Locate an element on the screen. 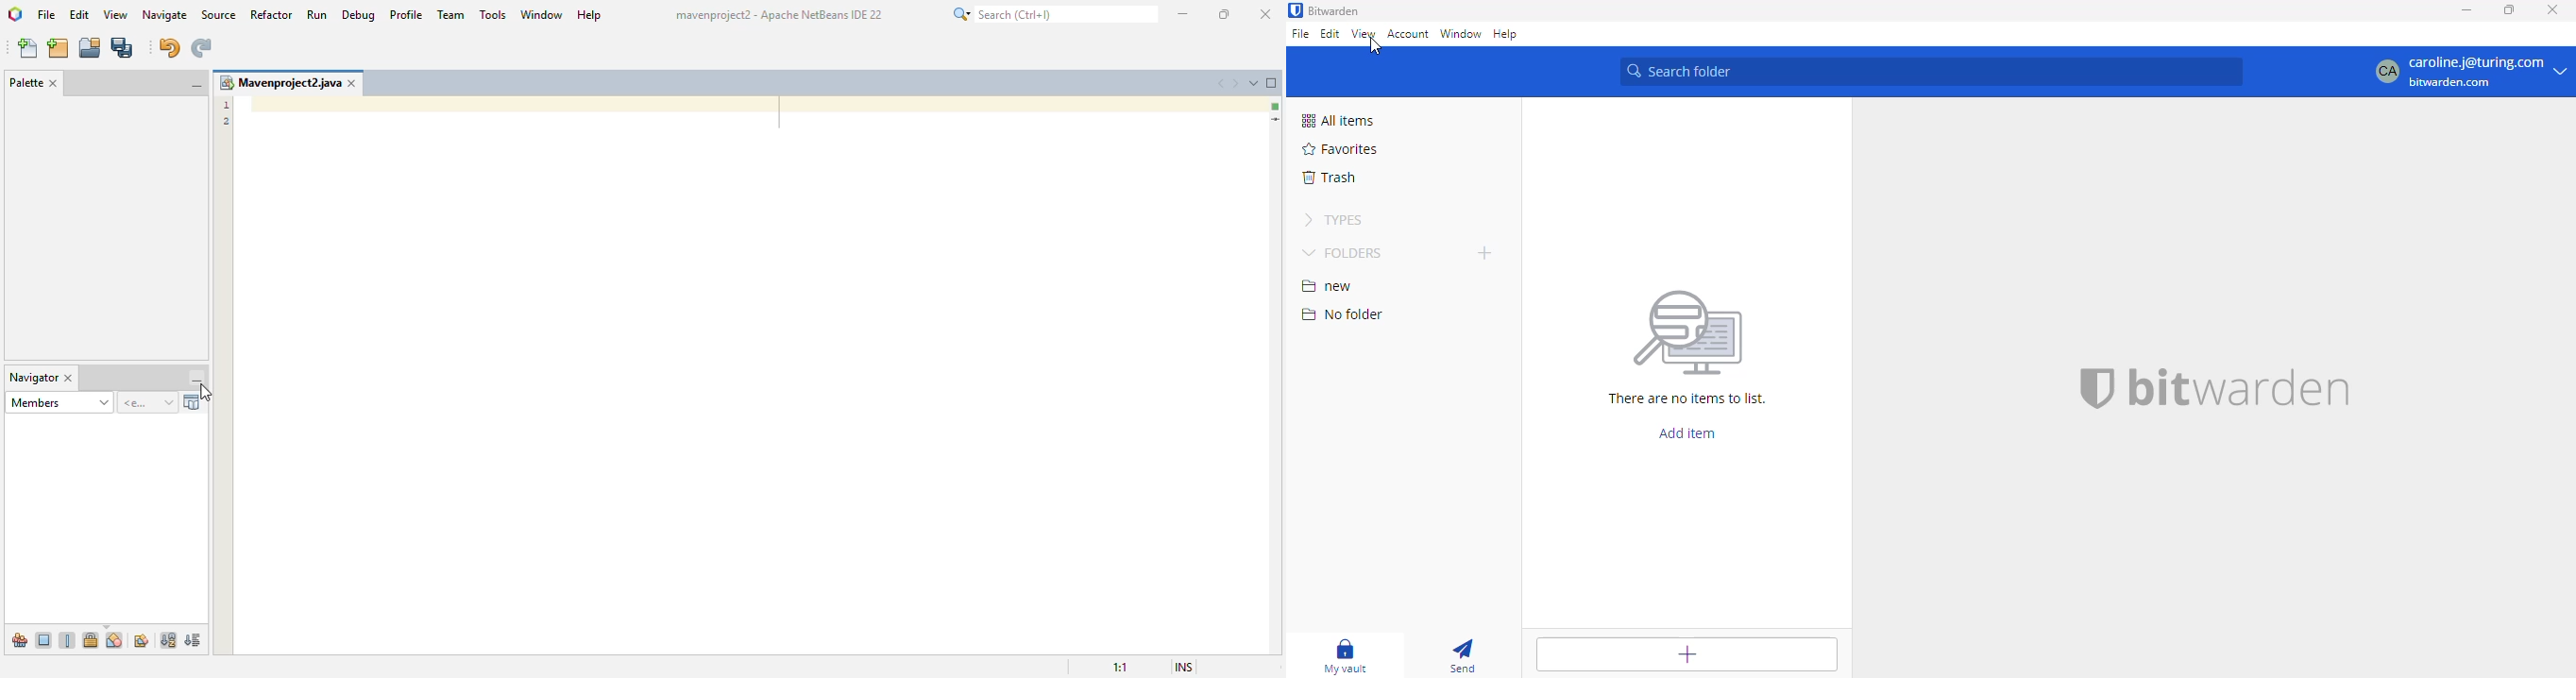  There are no items to list  is located at coordinates (1694, 400).